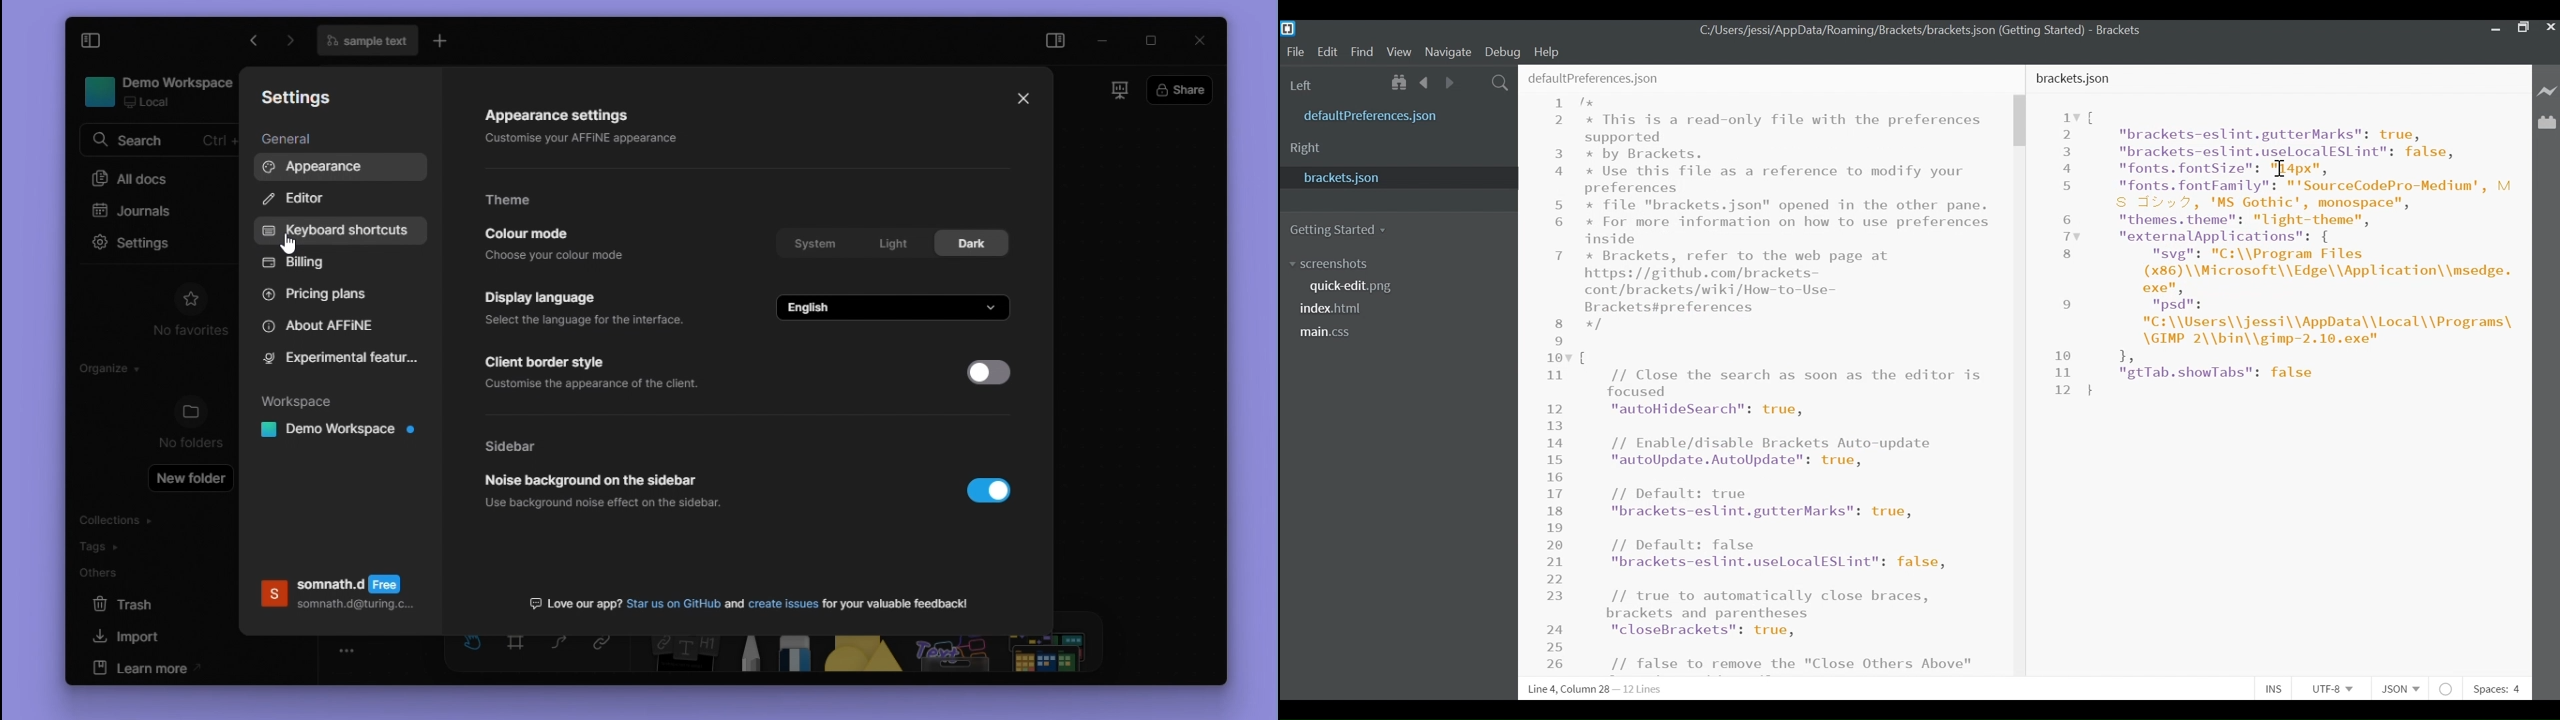  Describe the element at coordinates (301, 201) in the screenshot. I see `Editor` at that location.